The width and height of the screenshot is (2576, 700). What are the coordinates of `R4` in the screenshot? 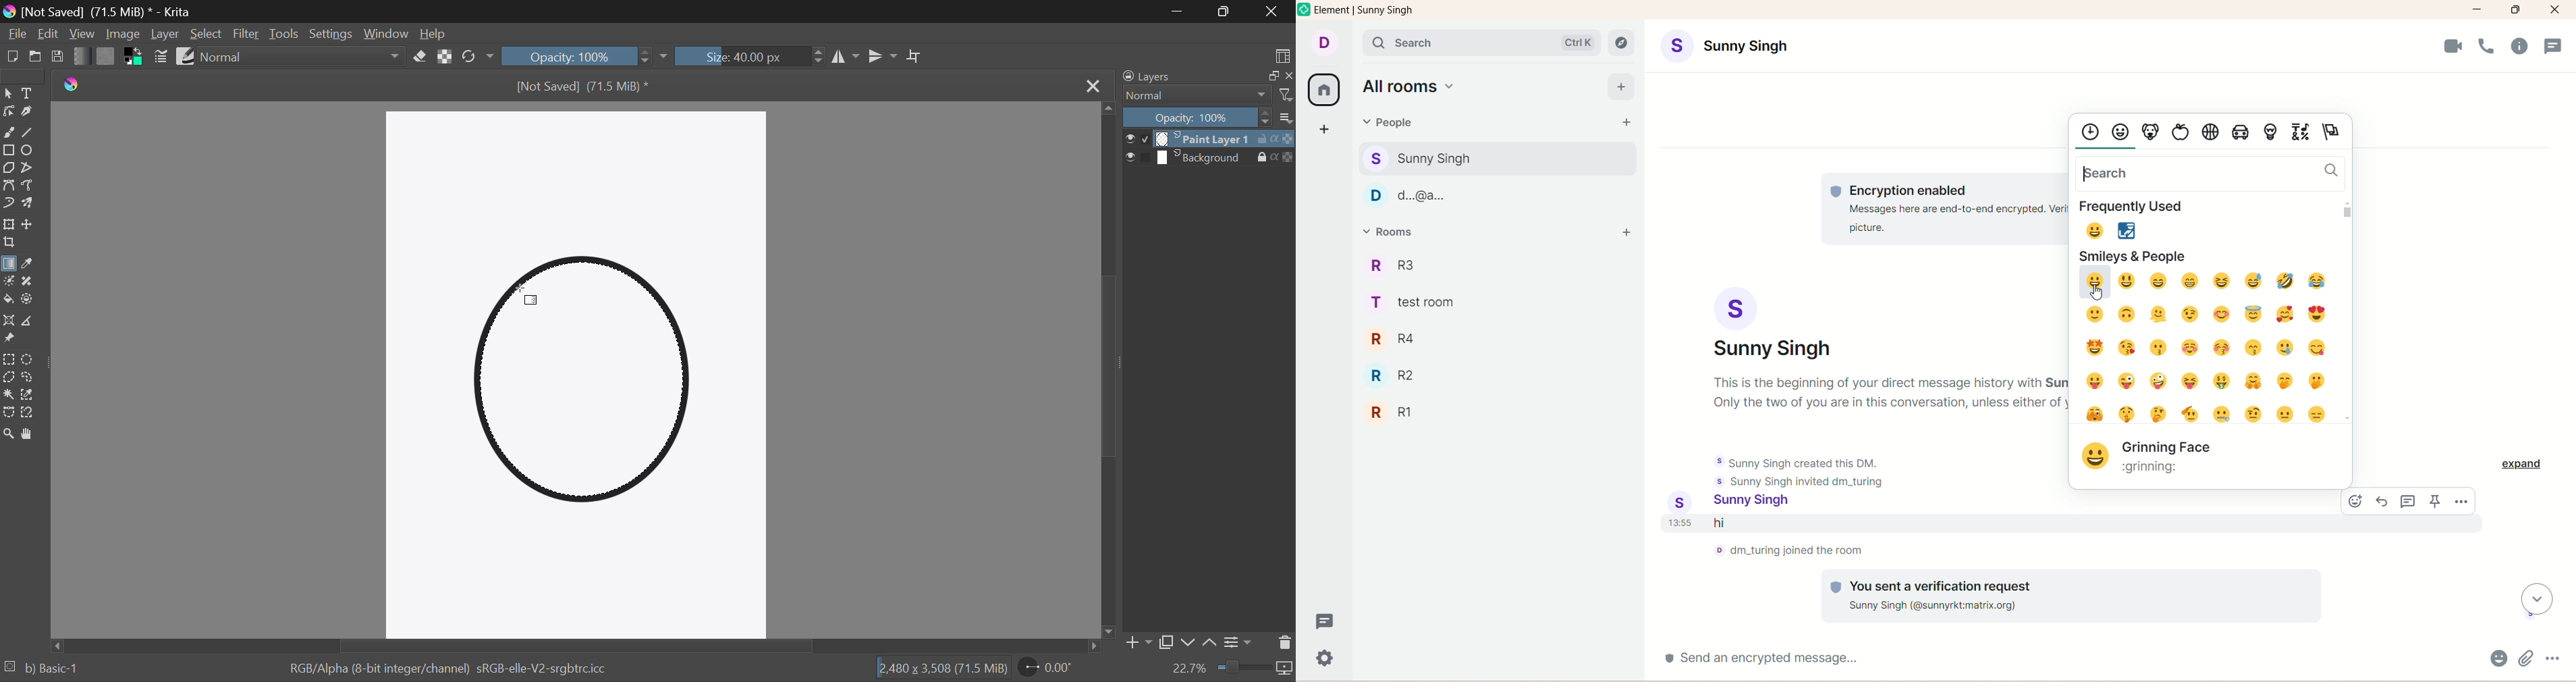 It's located at (1405, 339).